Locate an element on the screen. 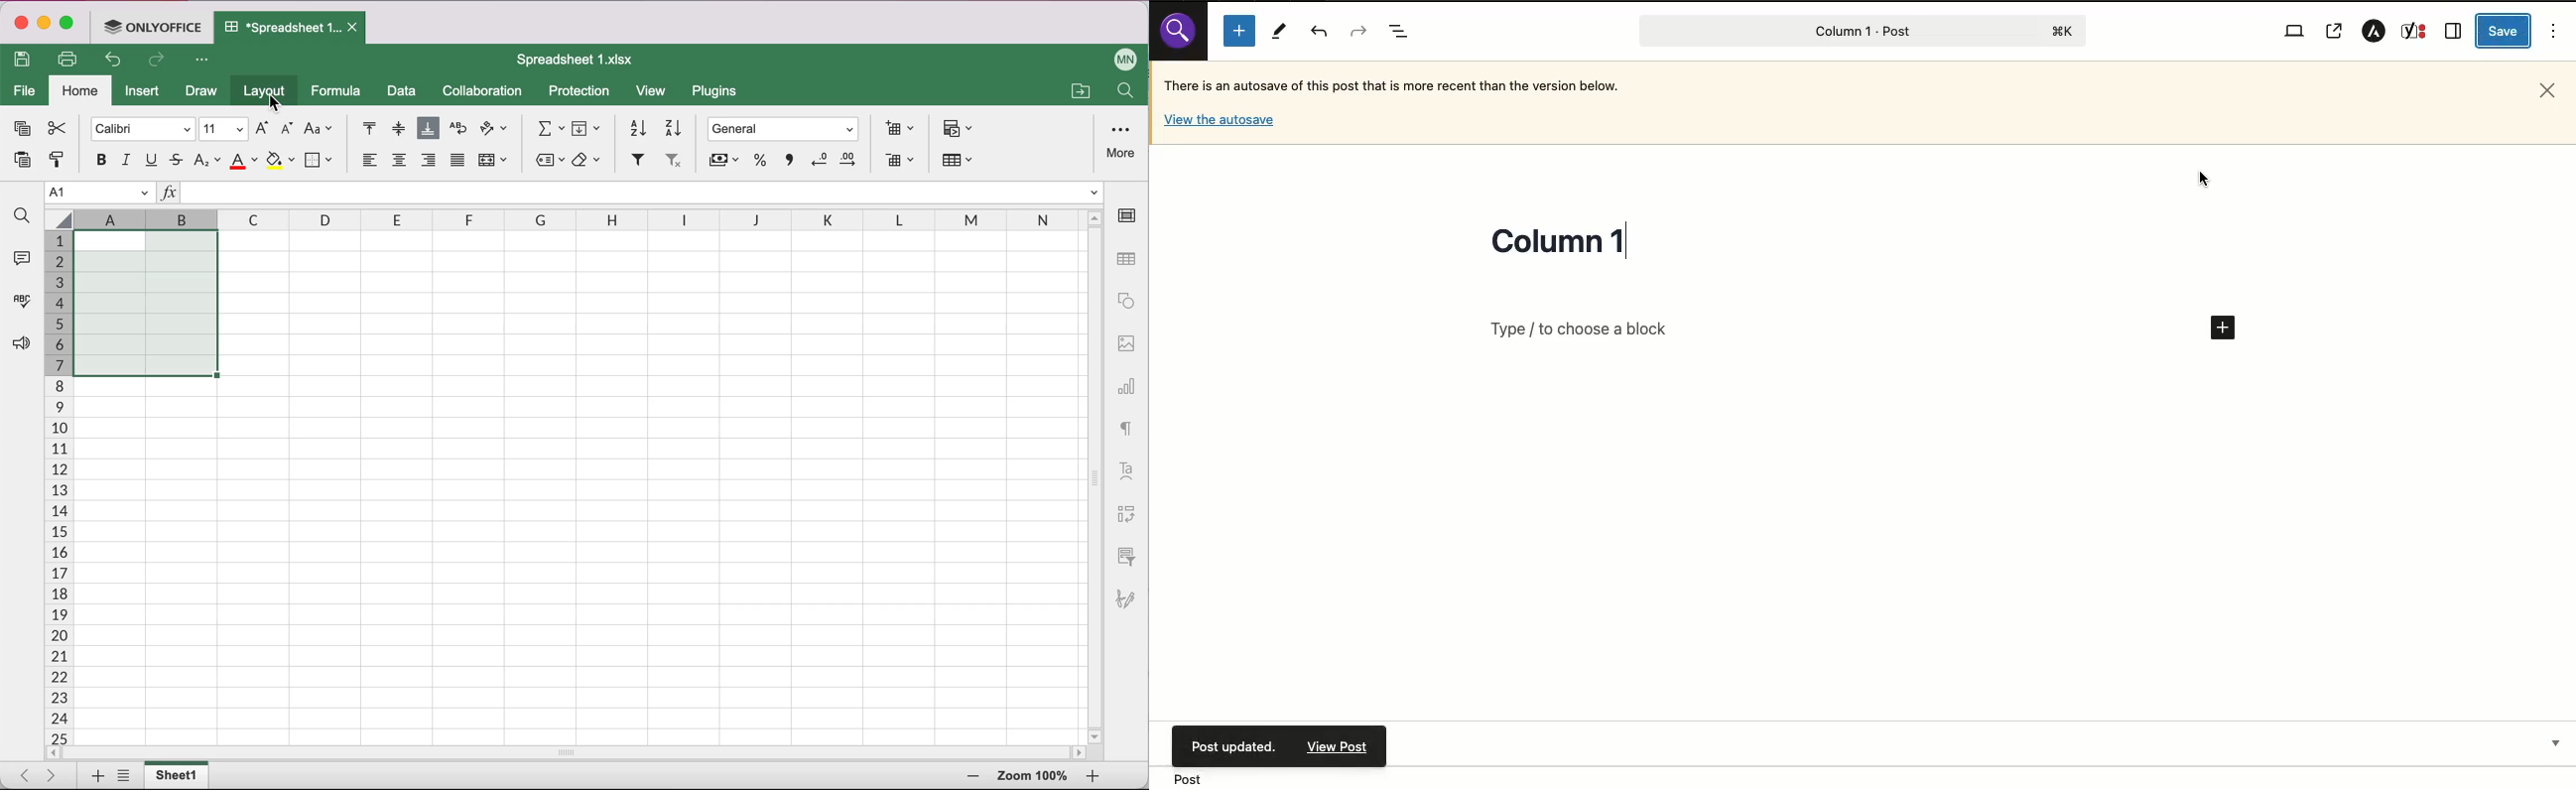  align left is located at coordinates (367, 163).